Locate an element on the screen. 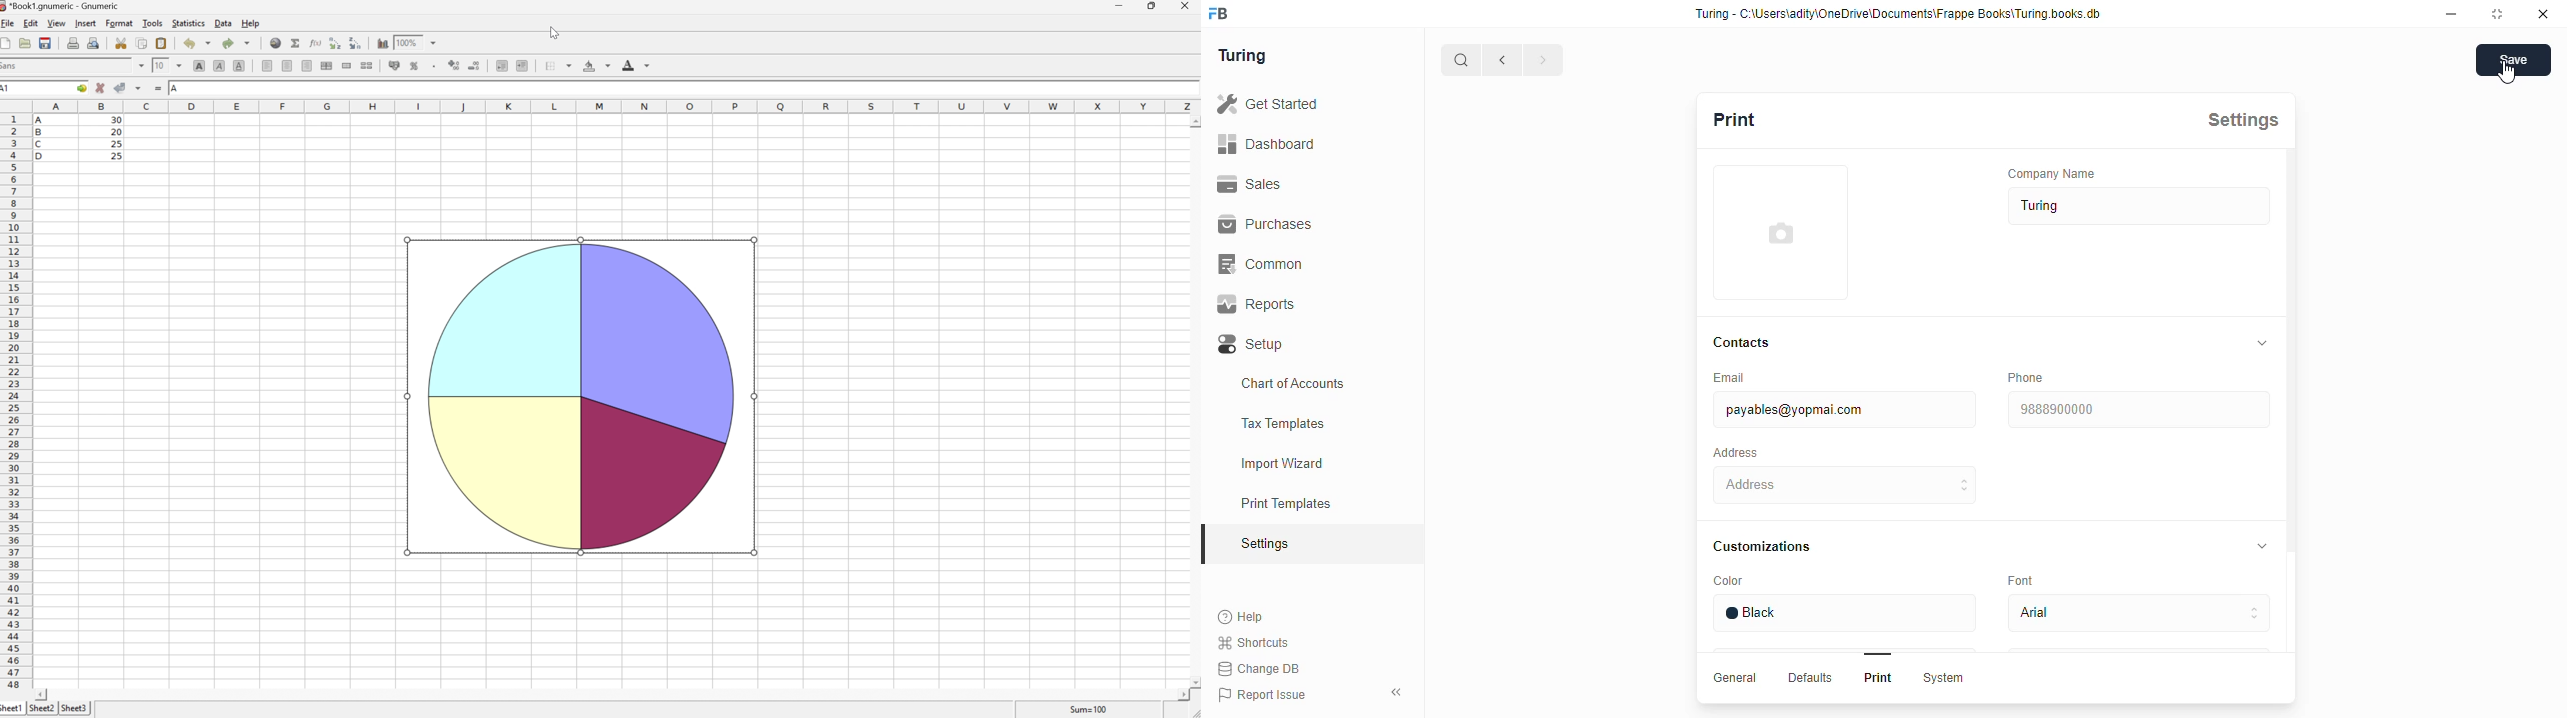 The image size is (2576, 728). Color is located at coordinates (1764, 583).